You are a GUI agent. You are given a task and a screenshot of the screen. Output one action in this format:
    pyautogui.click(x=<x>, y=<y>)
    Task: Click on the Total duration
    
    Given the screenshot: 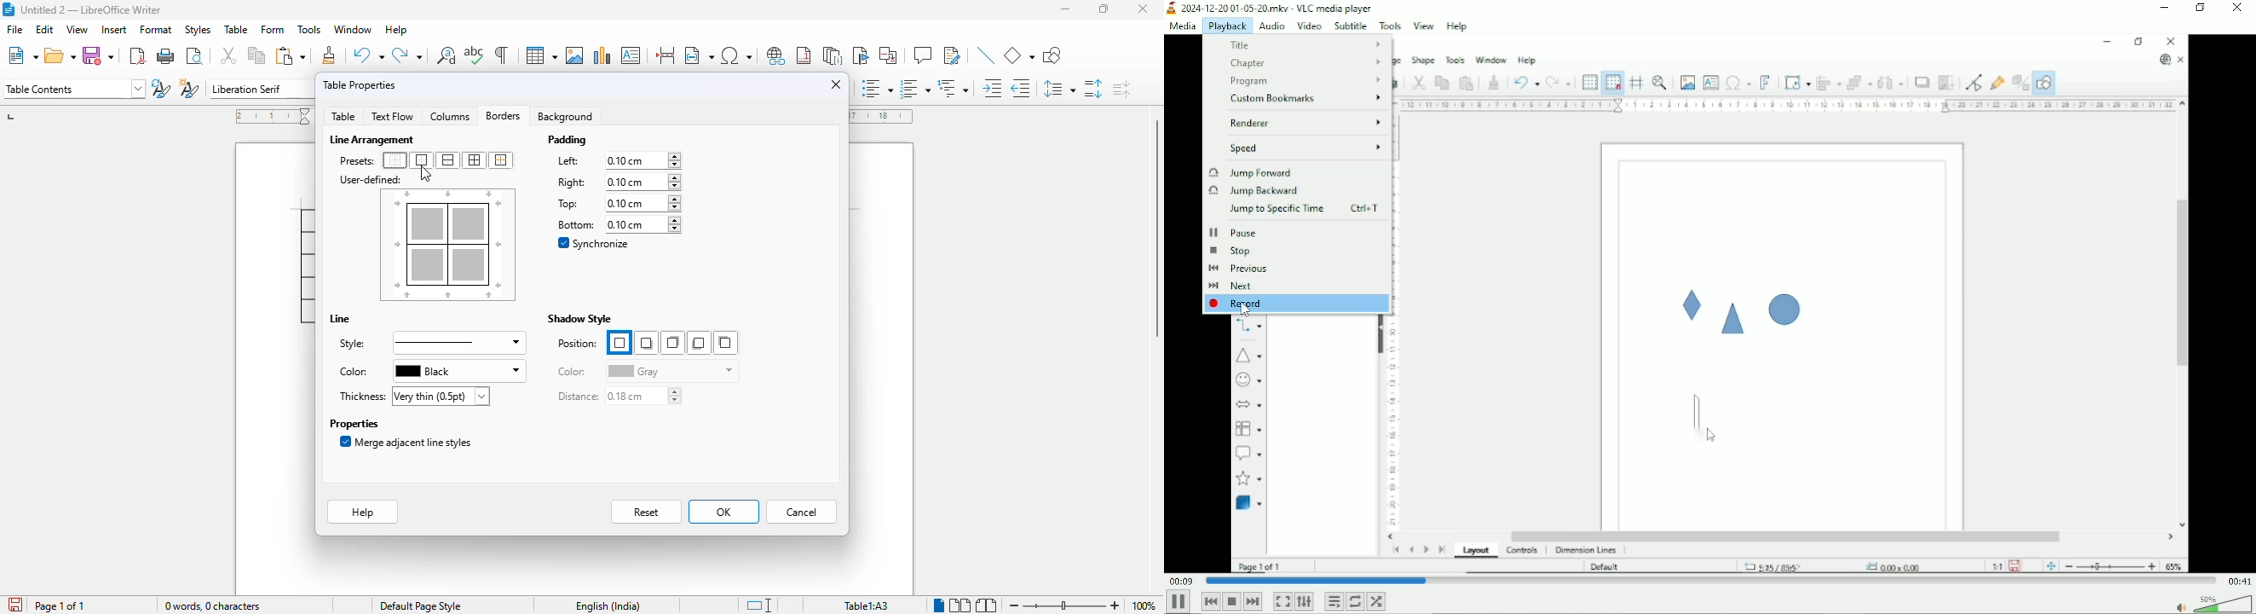 What is the action you would take?
    pyautogui.click(x=2238, y=581)
    